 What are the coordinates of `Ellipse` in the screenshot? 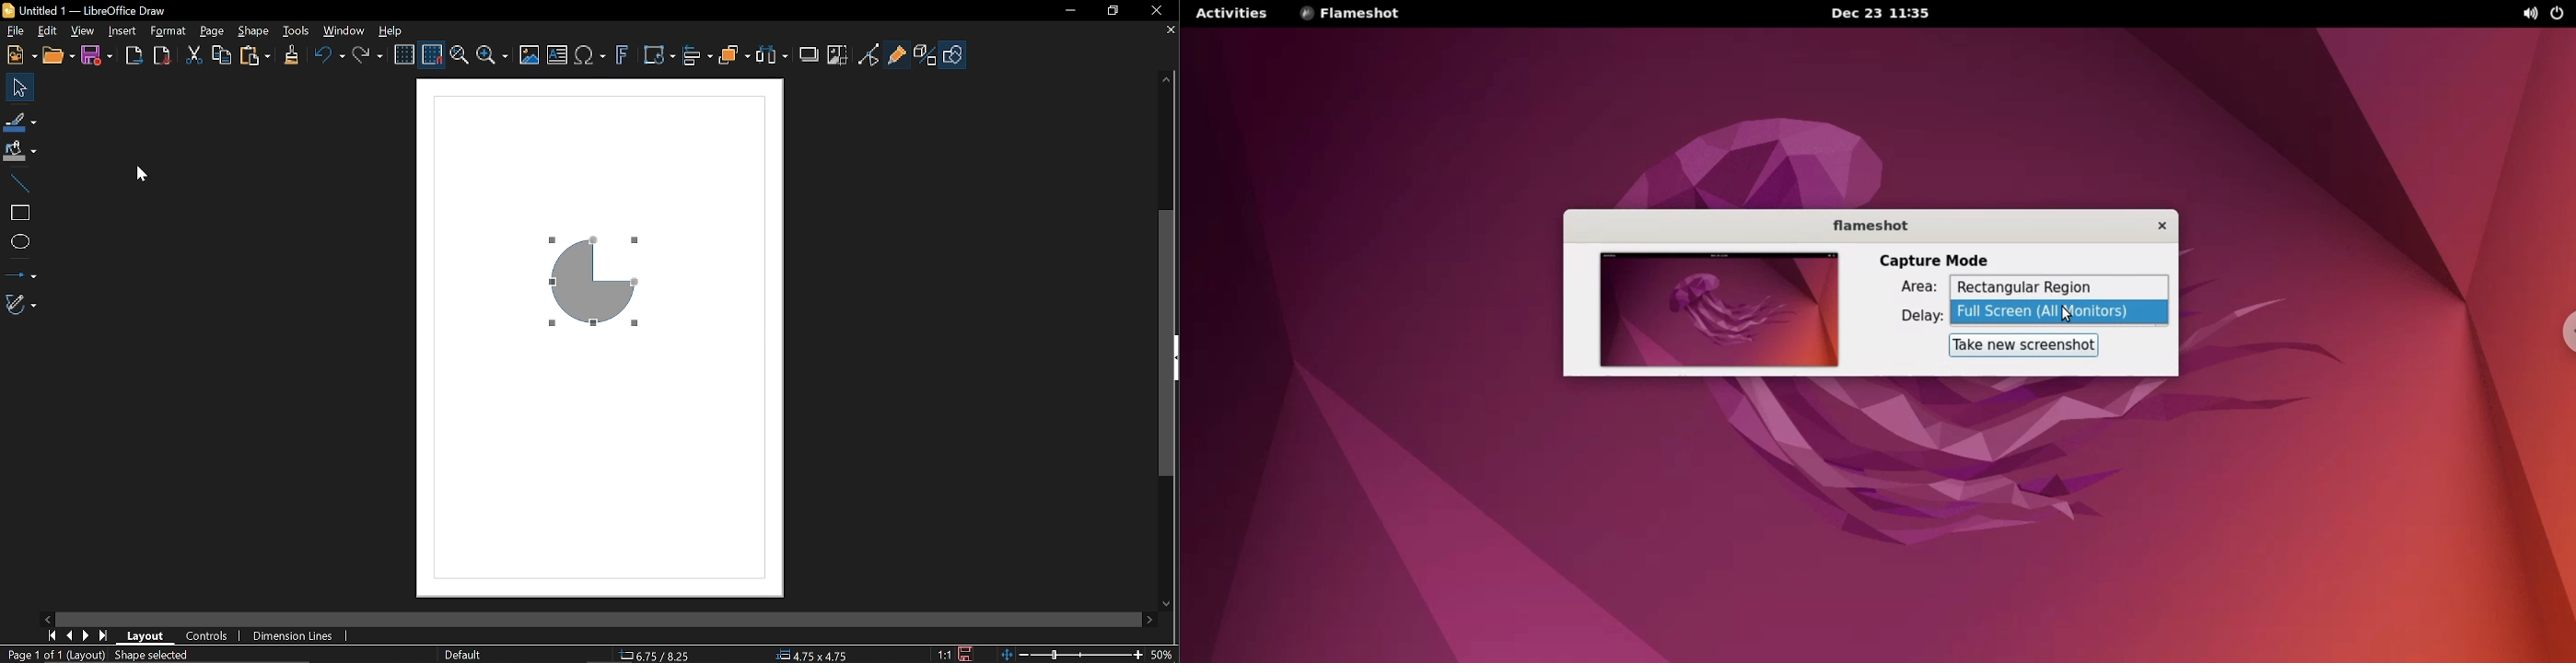 It's located at (22, 240).